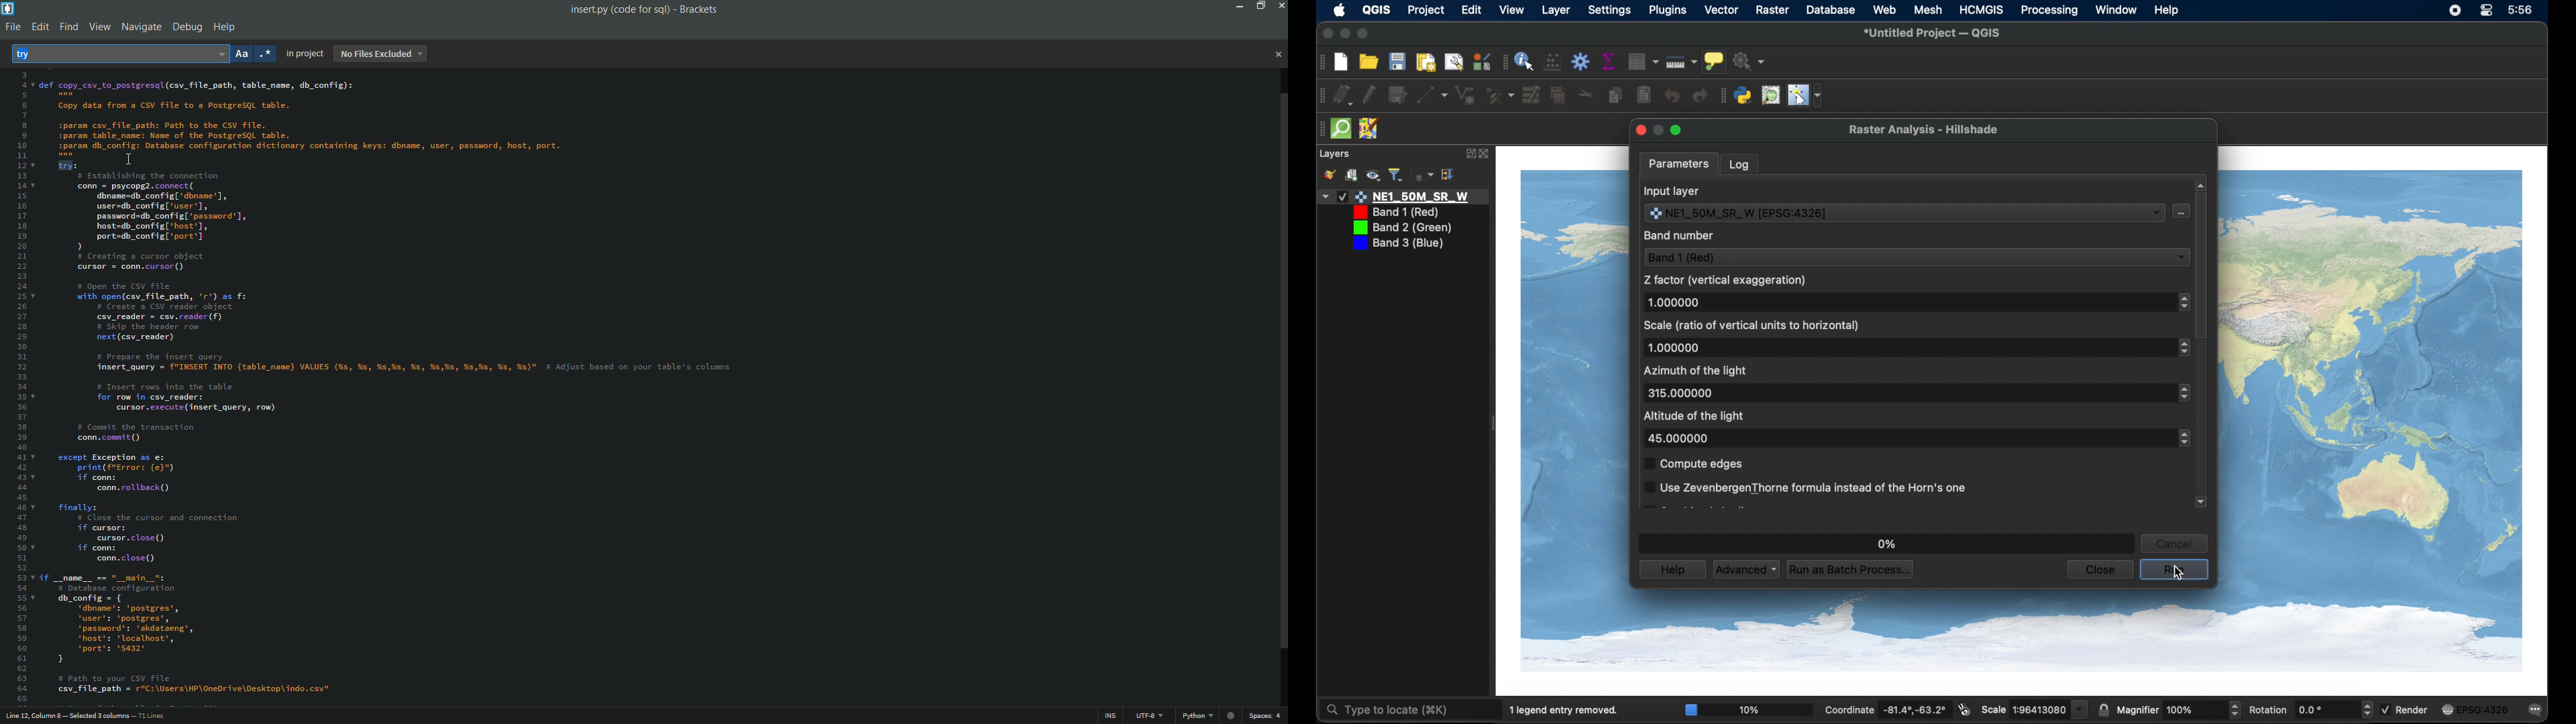 Image resolution: width=2576 pixels, height=728 pixels. Describe the element at coordinates (1581, 62) in the screenshot. I see `toolbar` at that location.